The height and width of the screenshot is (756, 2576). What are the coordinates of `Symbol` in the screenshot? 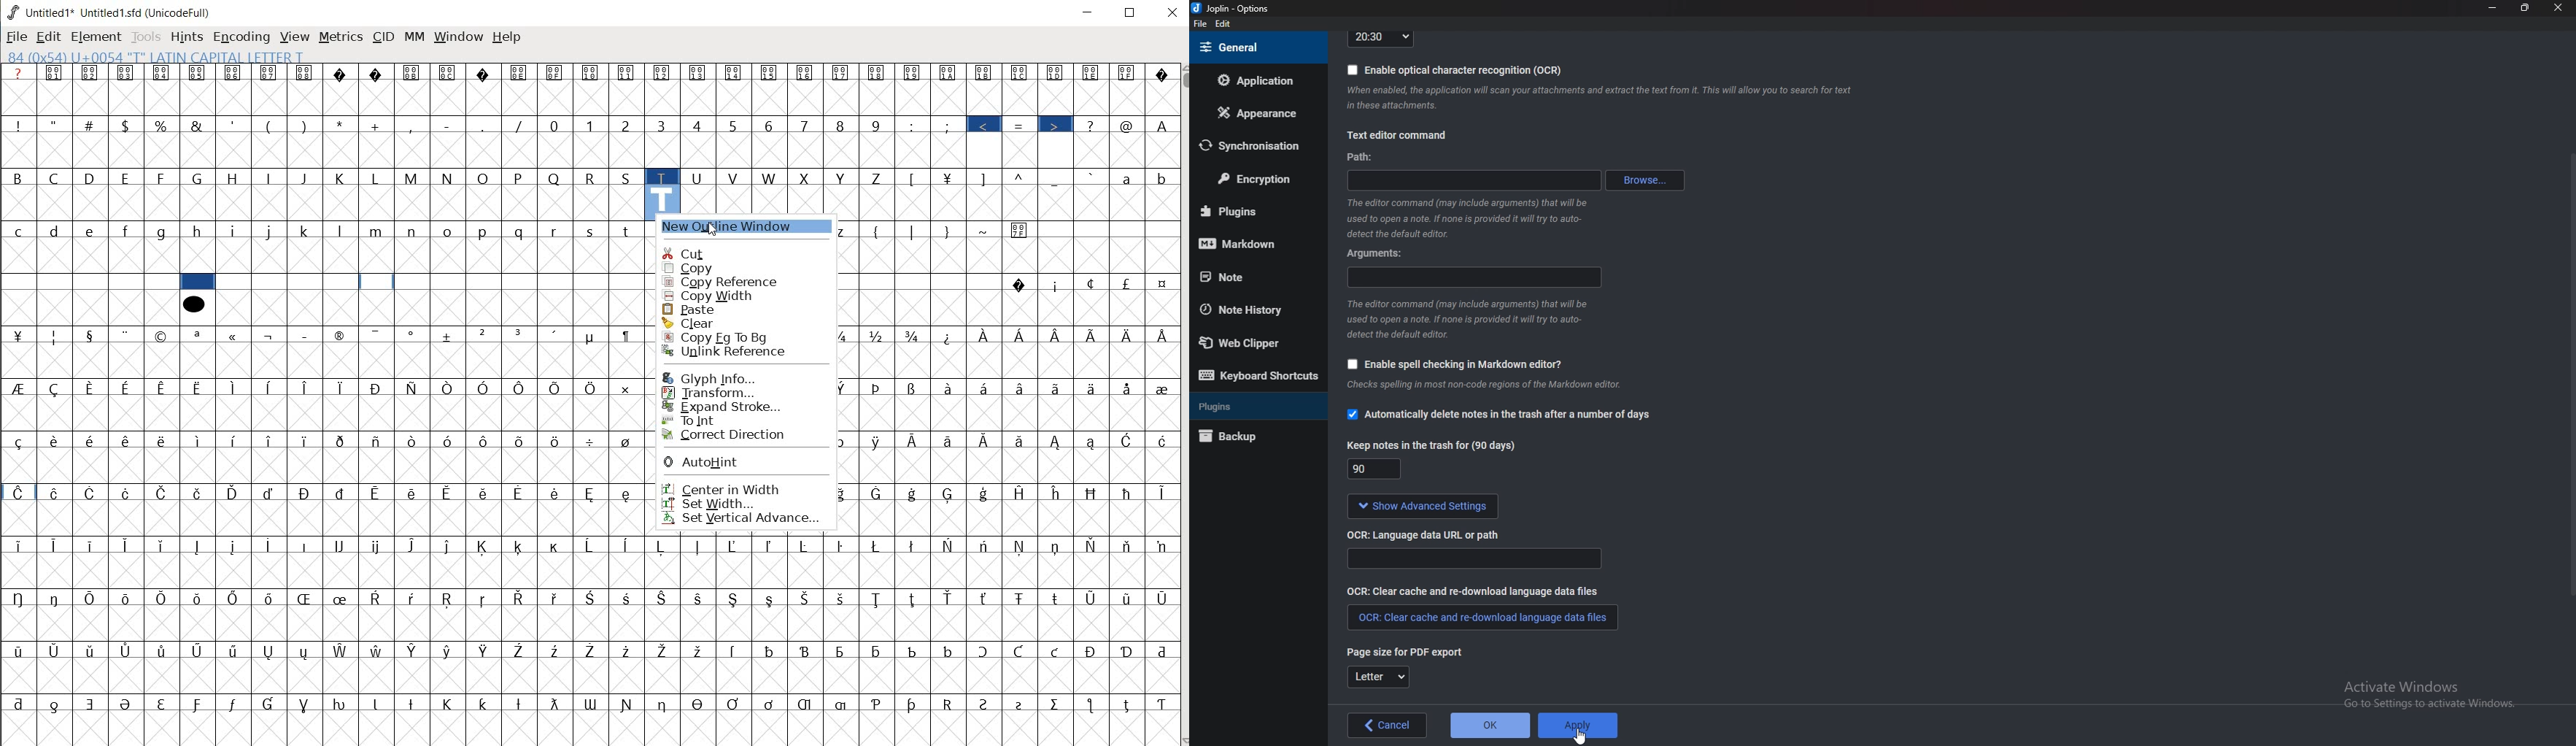 It's located at (735, 702).